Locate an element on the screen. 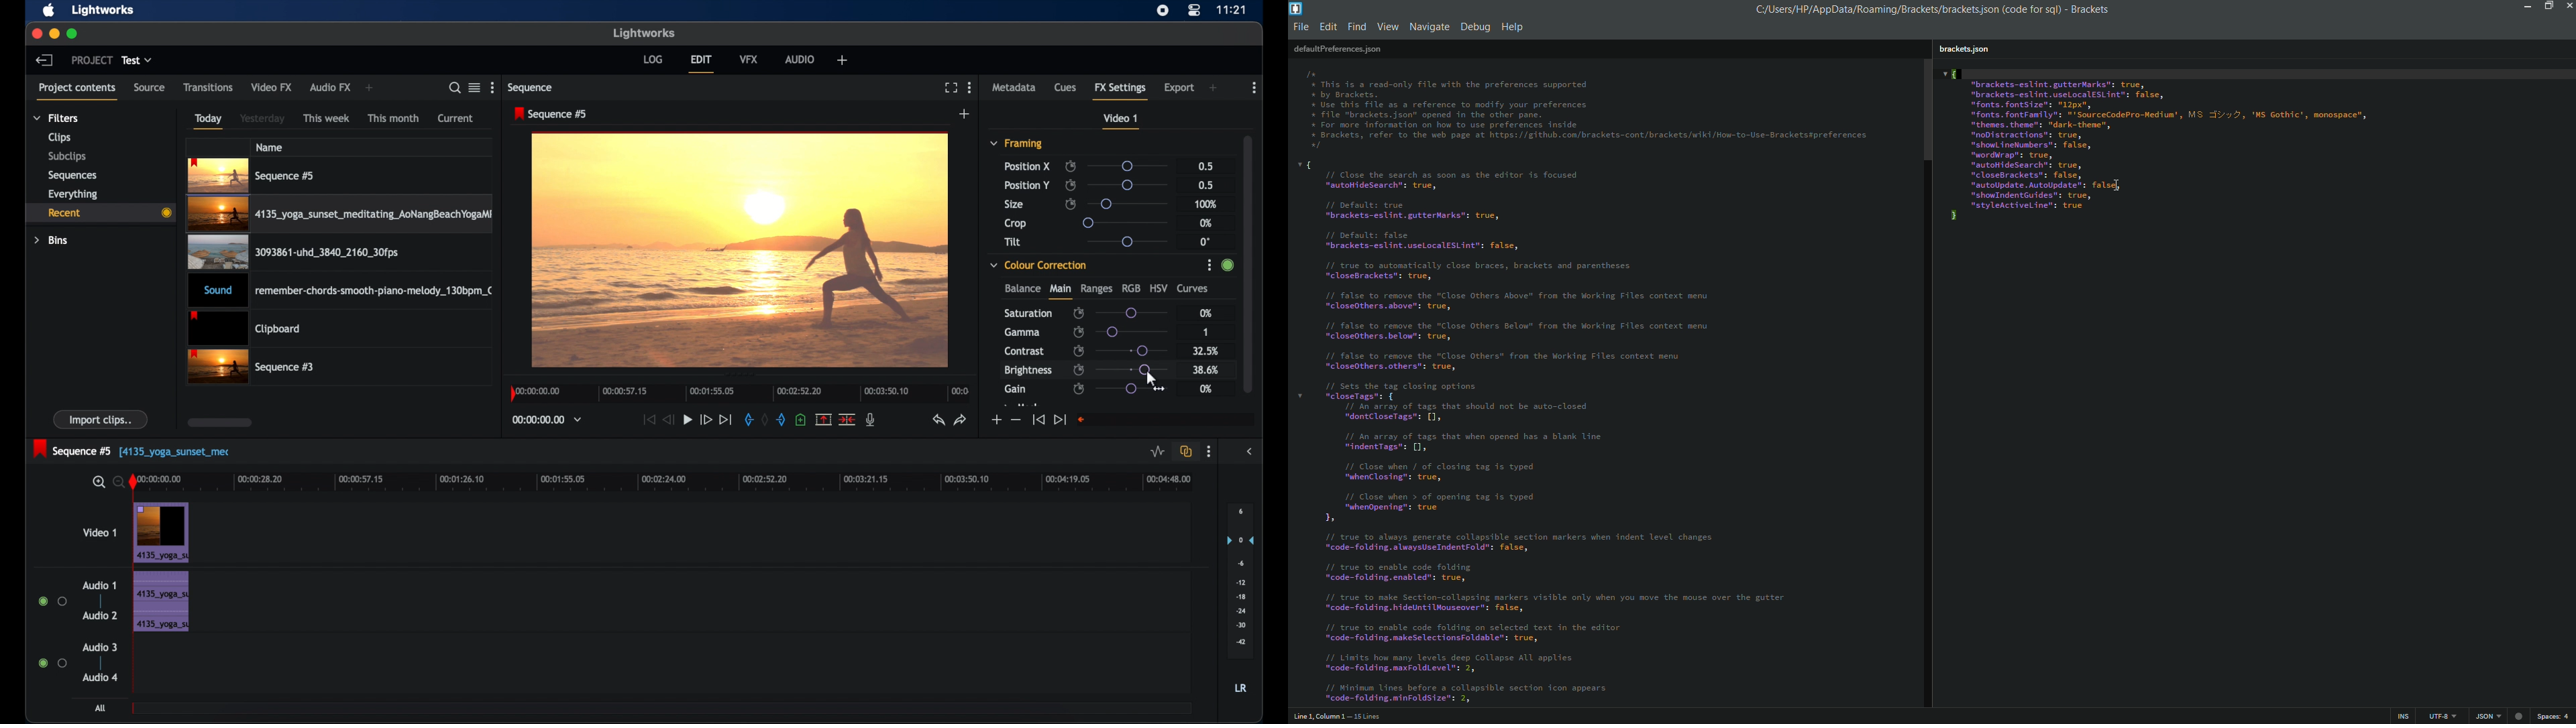 This screenshot has width=2576, height=728. UTF-8 is located at coordinates (2438, 715).